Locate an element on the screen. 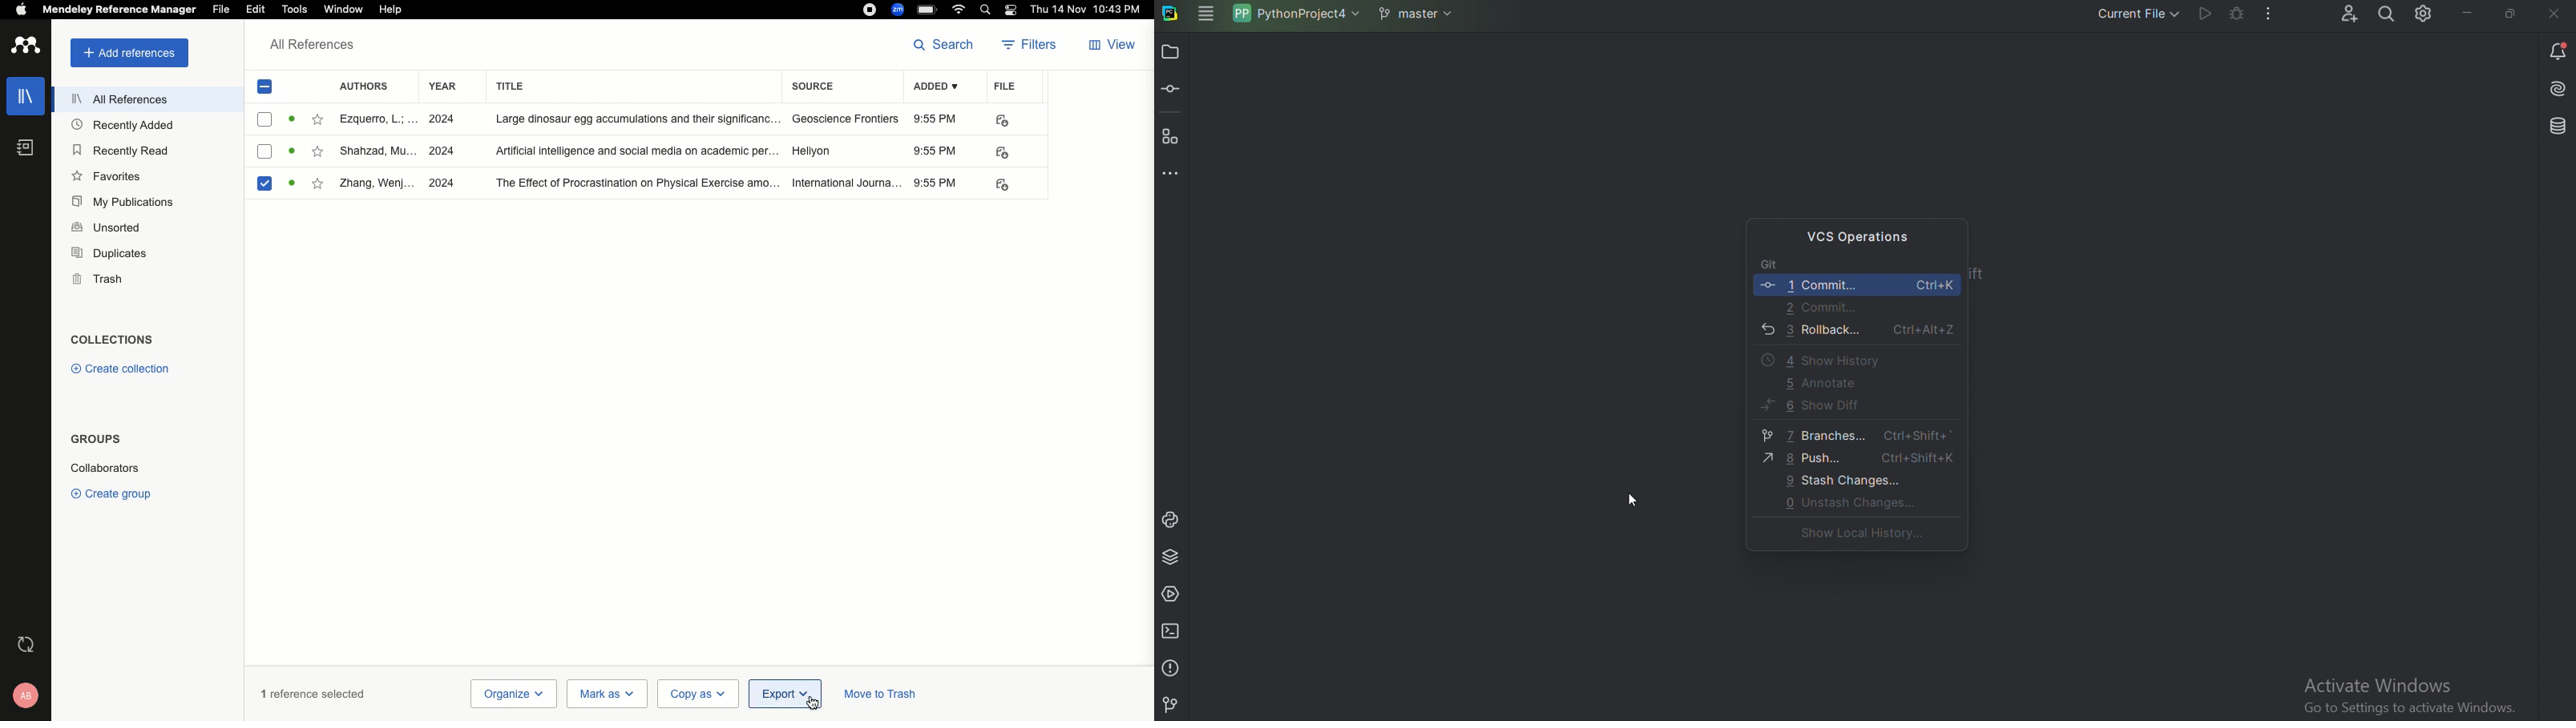 The image size is (2576, 728). Create collection is located at coordinates (118, 369).